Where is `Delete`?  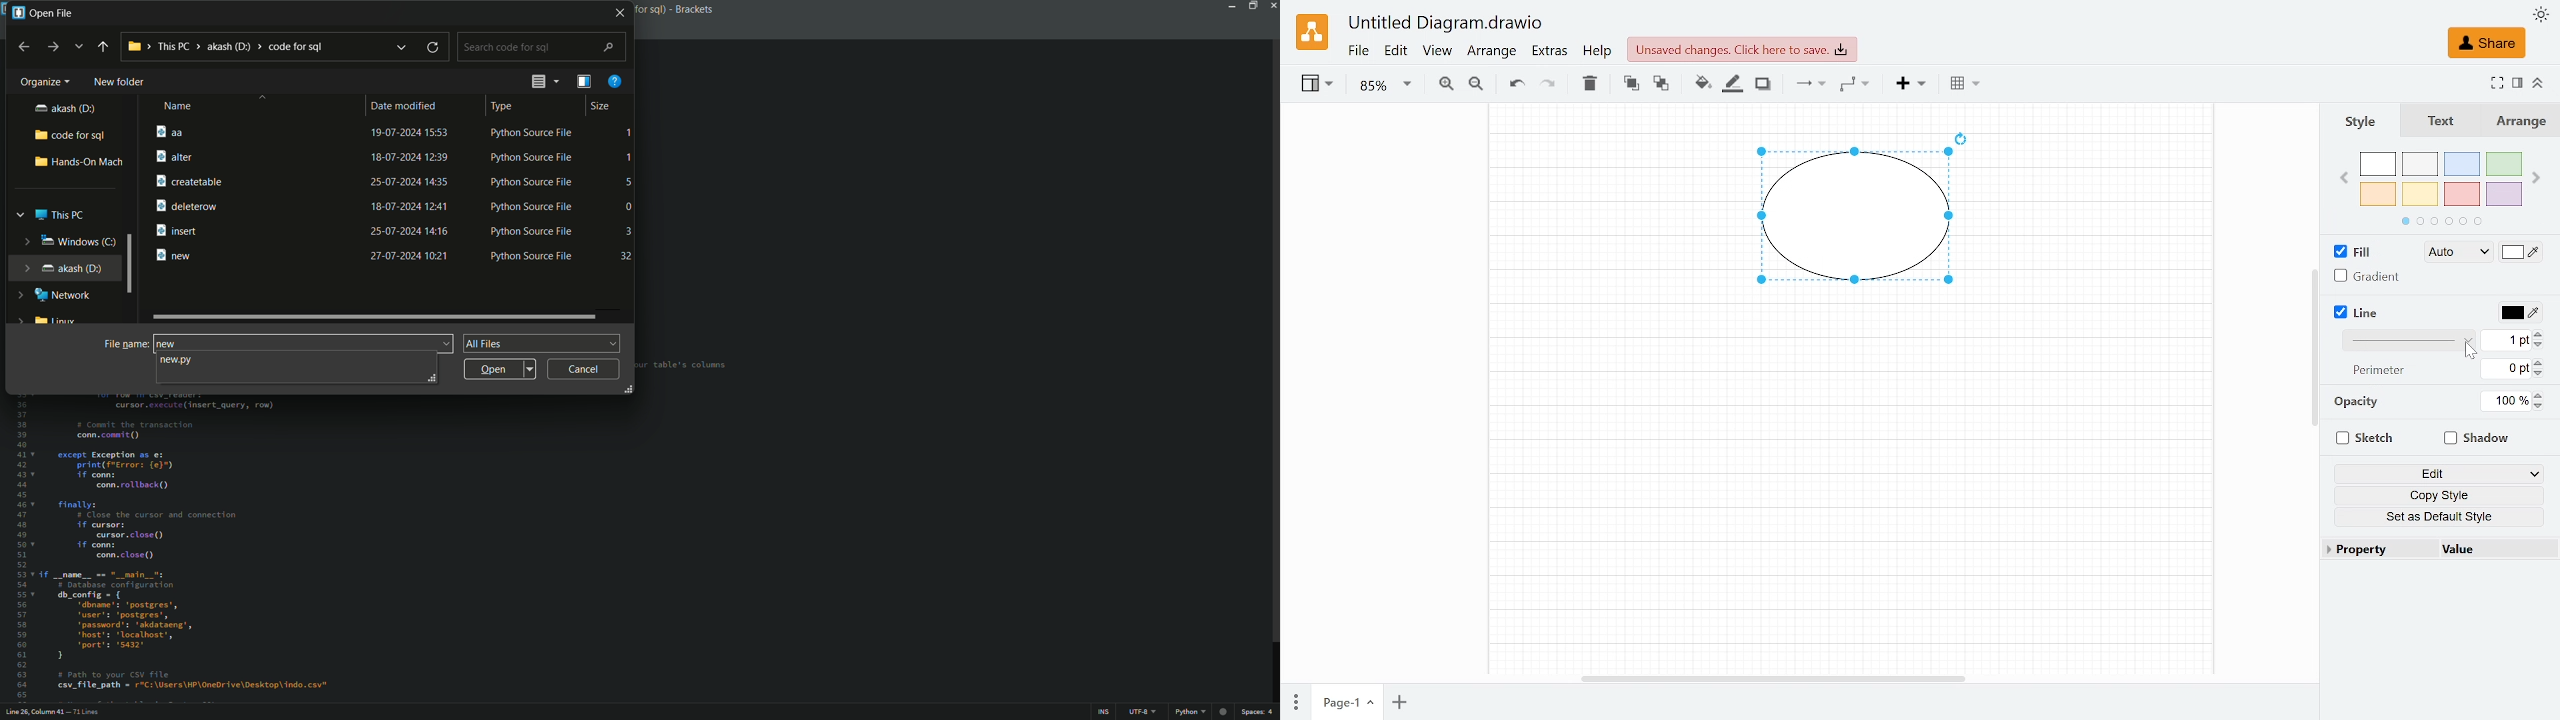
Delete is located at coordinates (1590, 87).